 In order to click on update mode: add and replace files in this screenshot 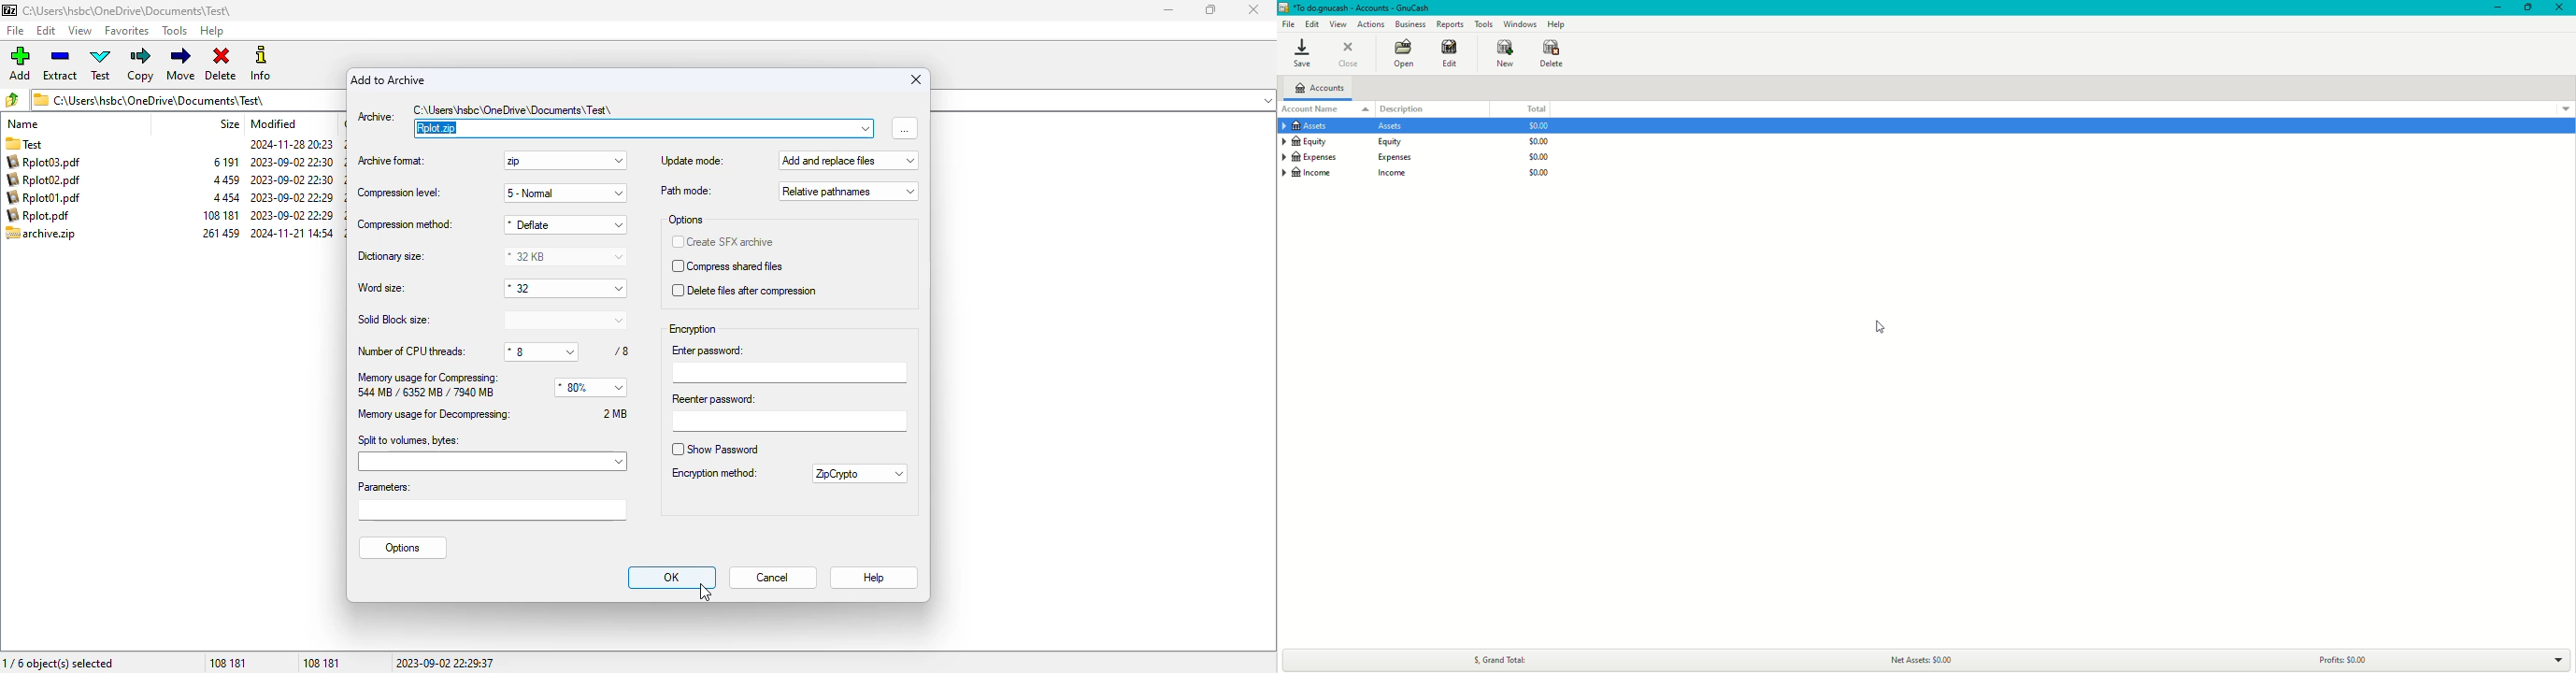, I will do `click(787, 161)`.